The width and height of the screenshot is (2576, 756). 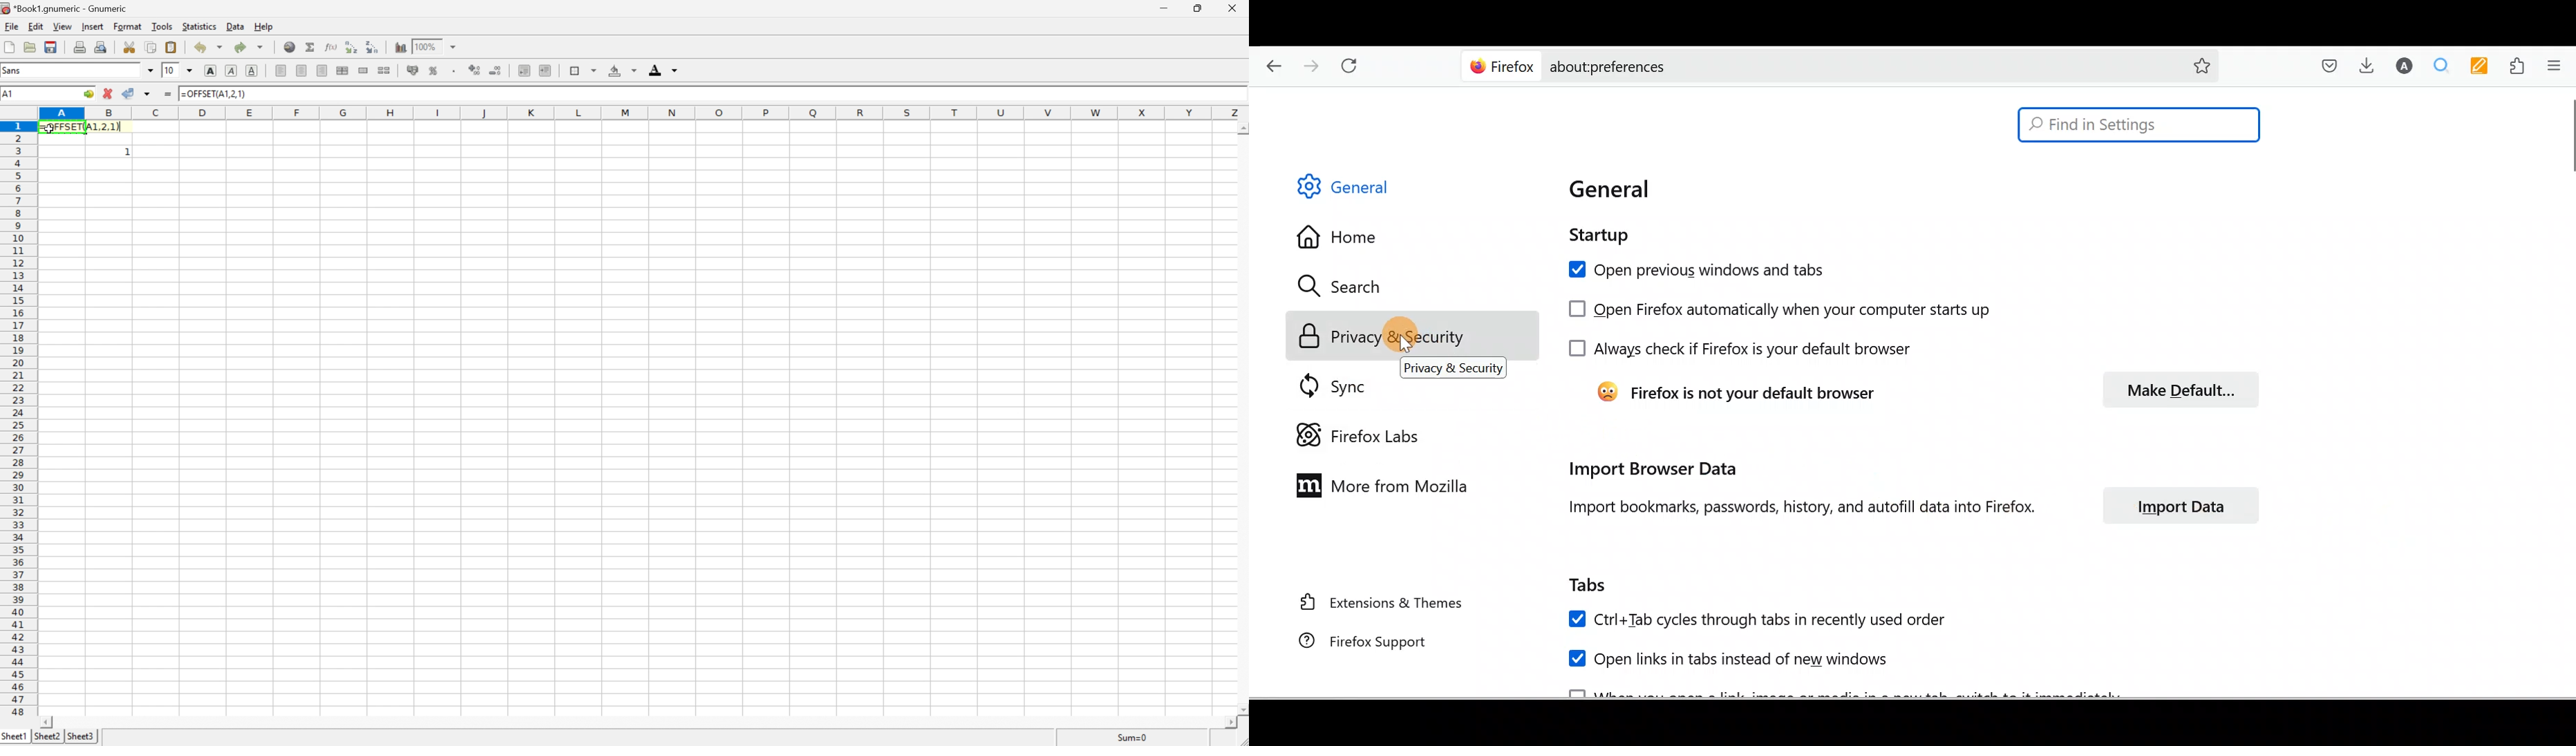 I want to click on Home, so click(x=1351, y=239).